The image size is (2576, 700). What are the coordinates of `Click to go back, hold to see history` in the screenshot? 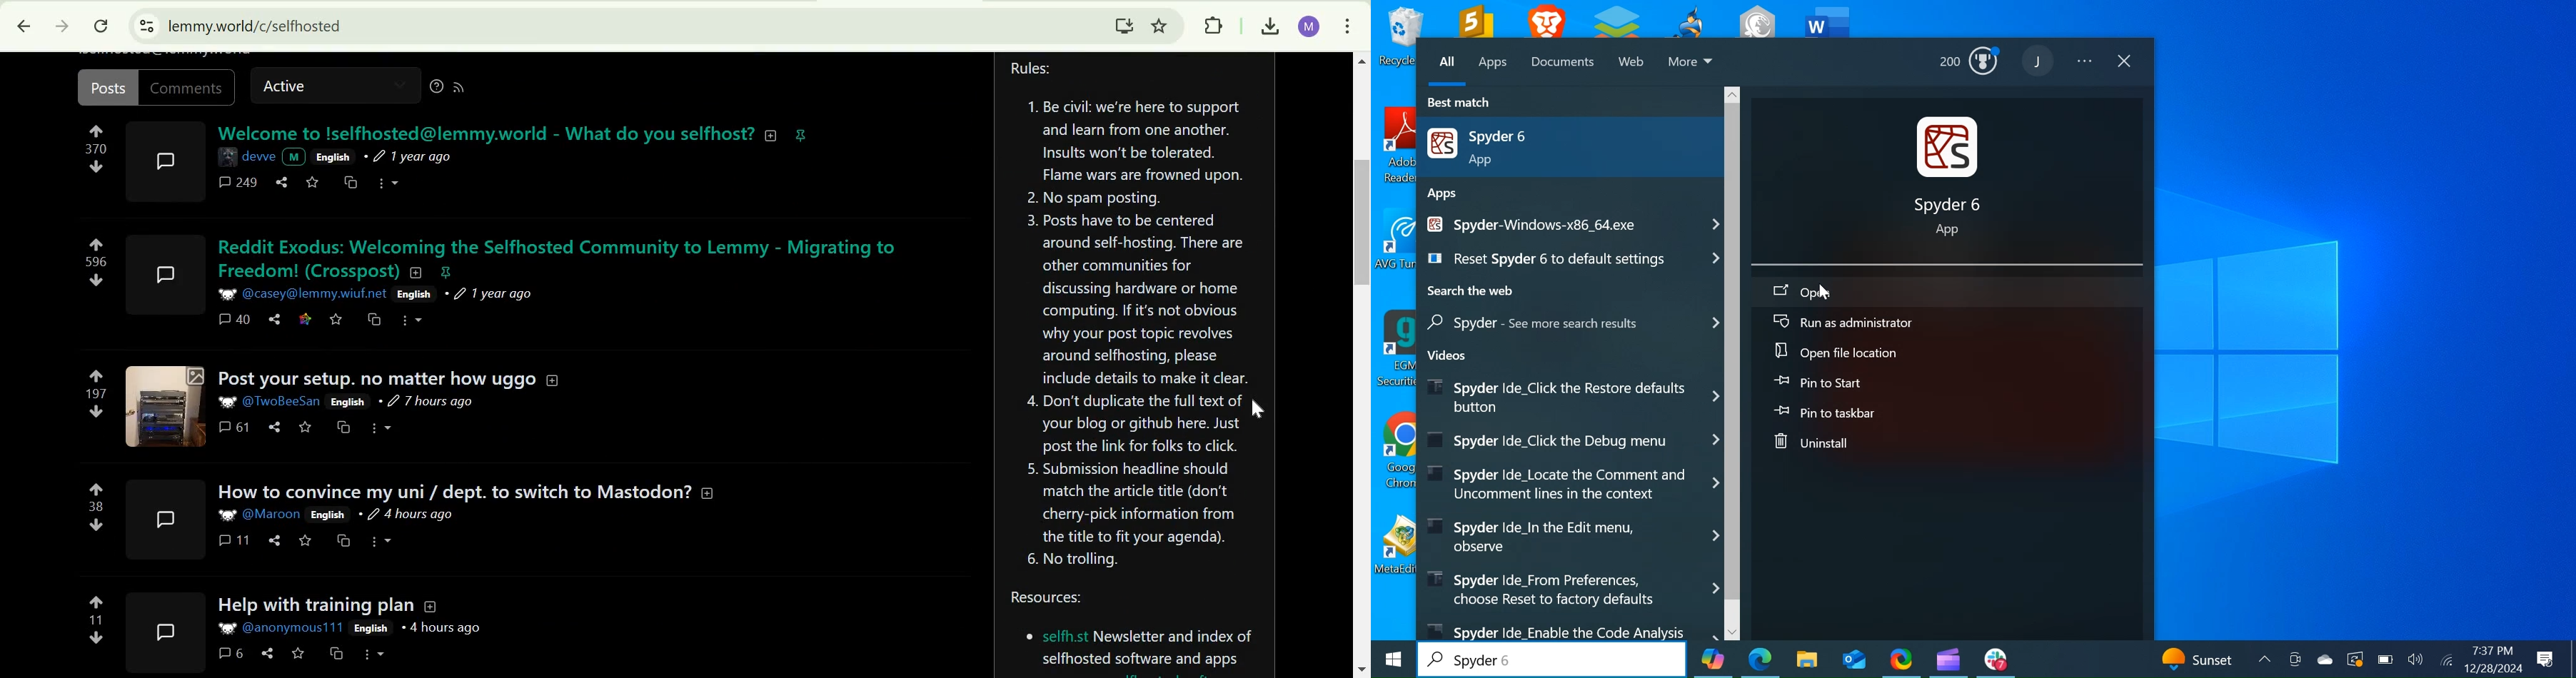 It's located at (24, 25).